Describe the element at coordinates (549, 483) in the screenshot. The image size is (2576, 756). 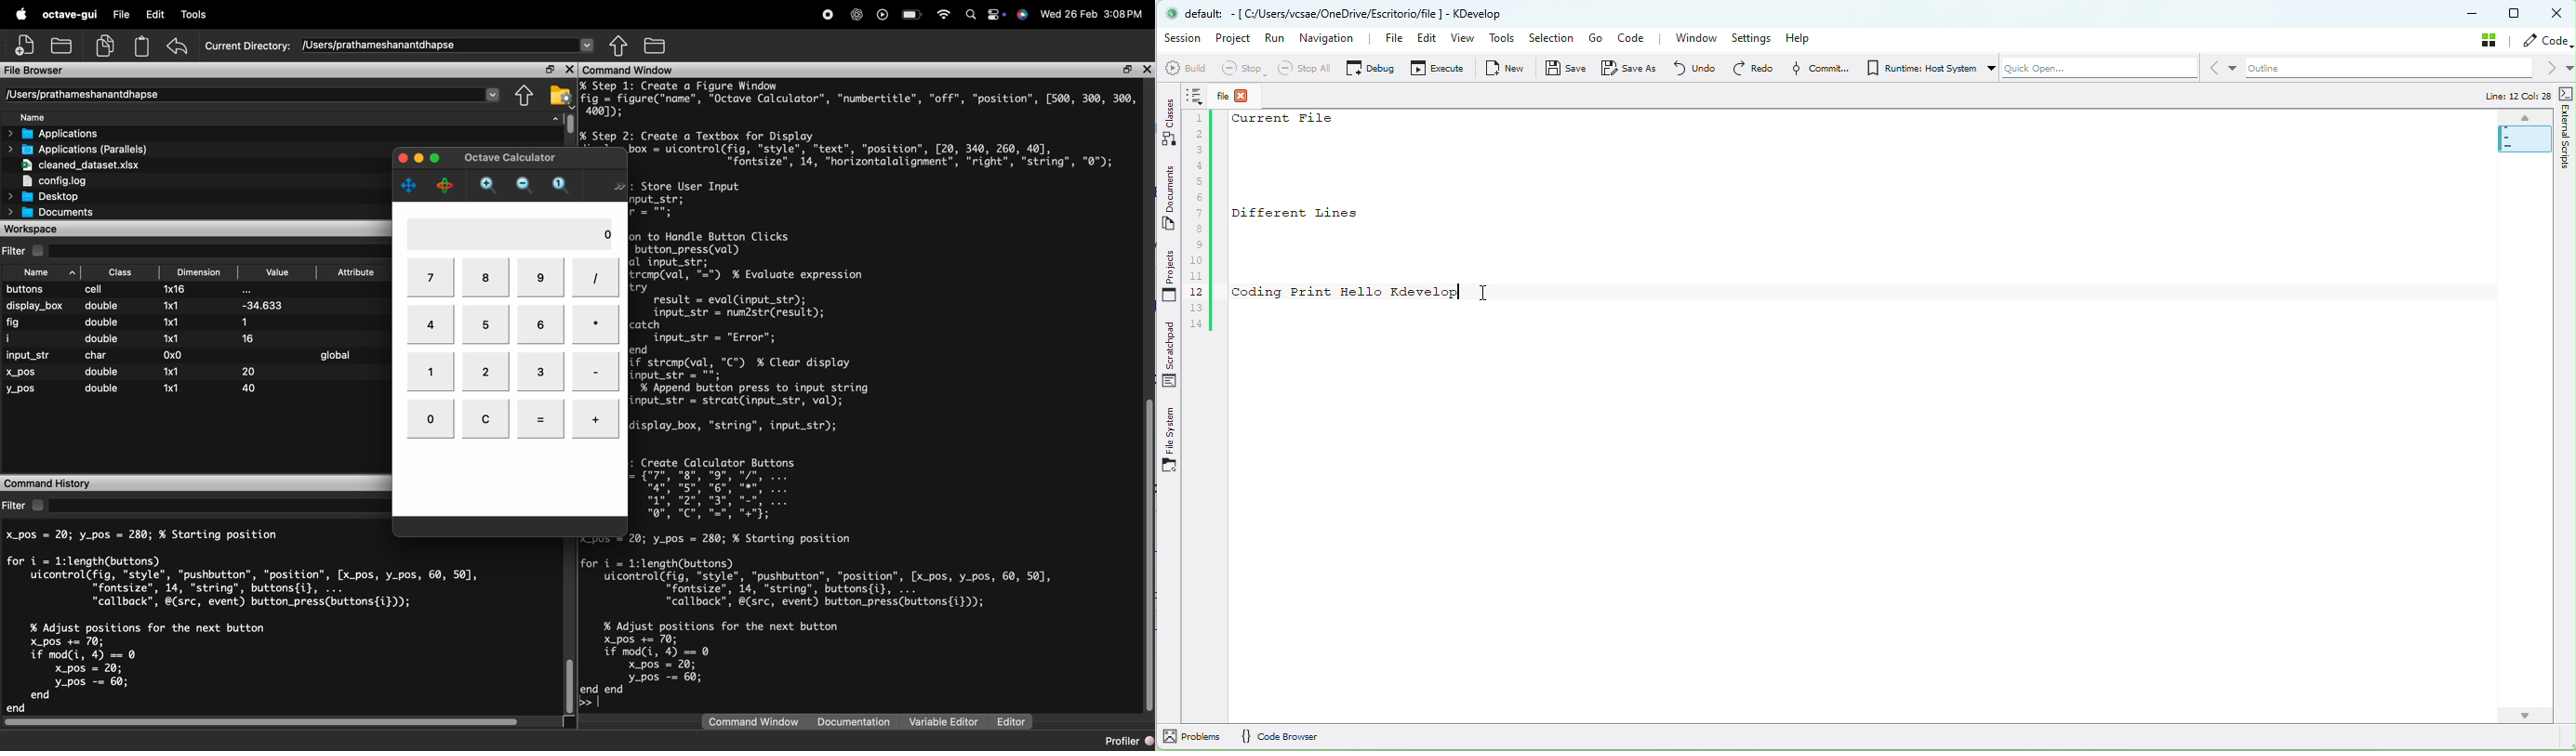
I see `close` at that location.